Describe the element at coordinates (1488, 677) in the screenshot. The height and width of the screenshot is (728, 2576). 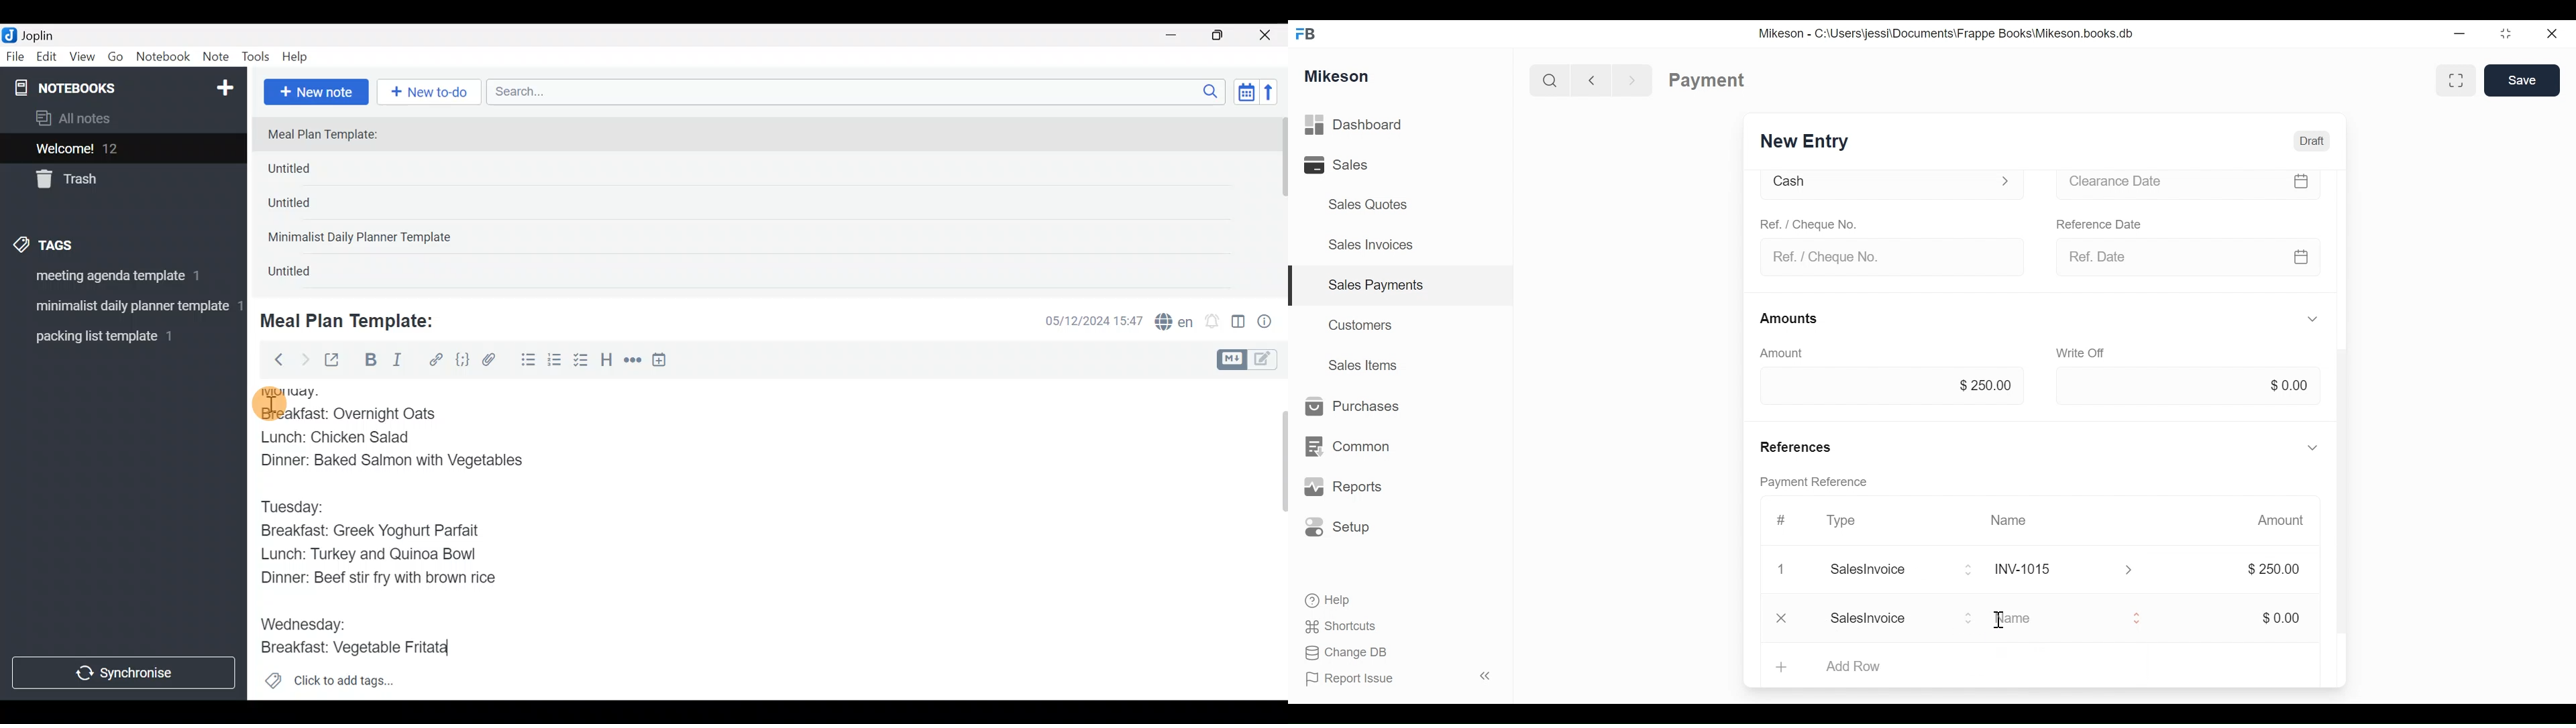
I see `Collapse` at that location.